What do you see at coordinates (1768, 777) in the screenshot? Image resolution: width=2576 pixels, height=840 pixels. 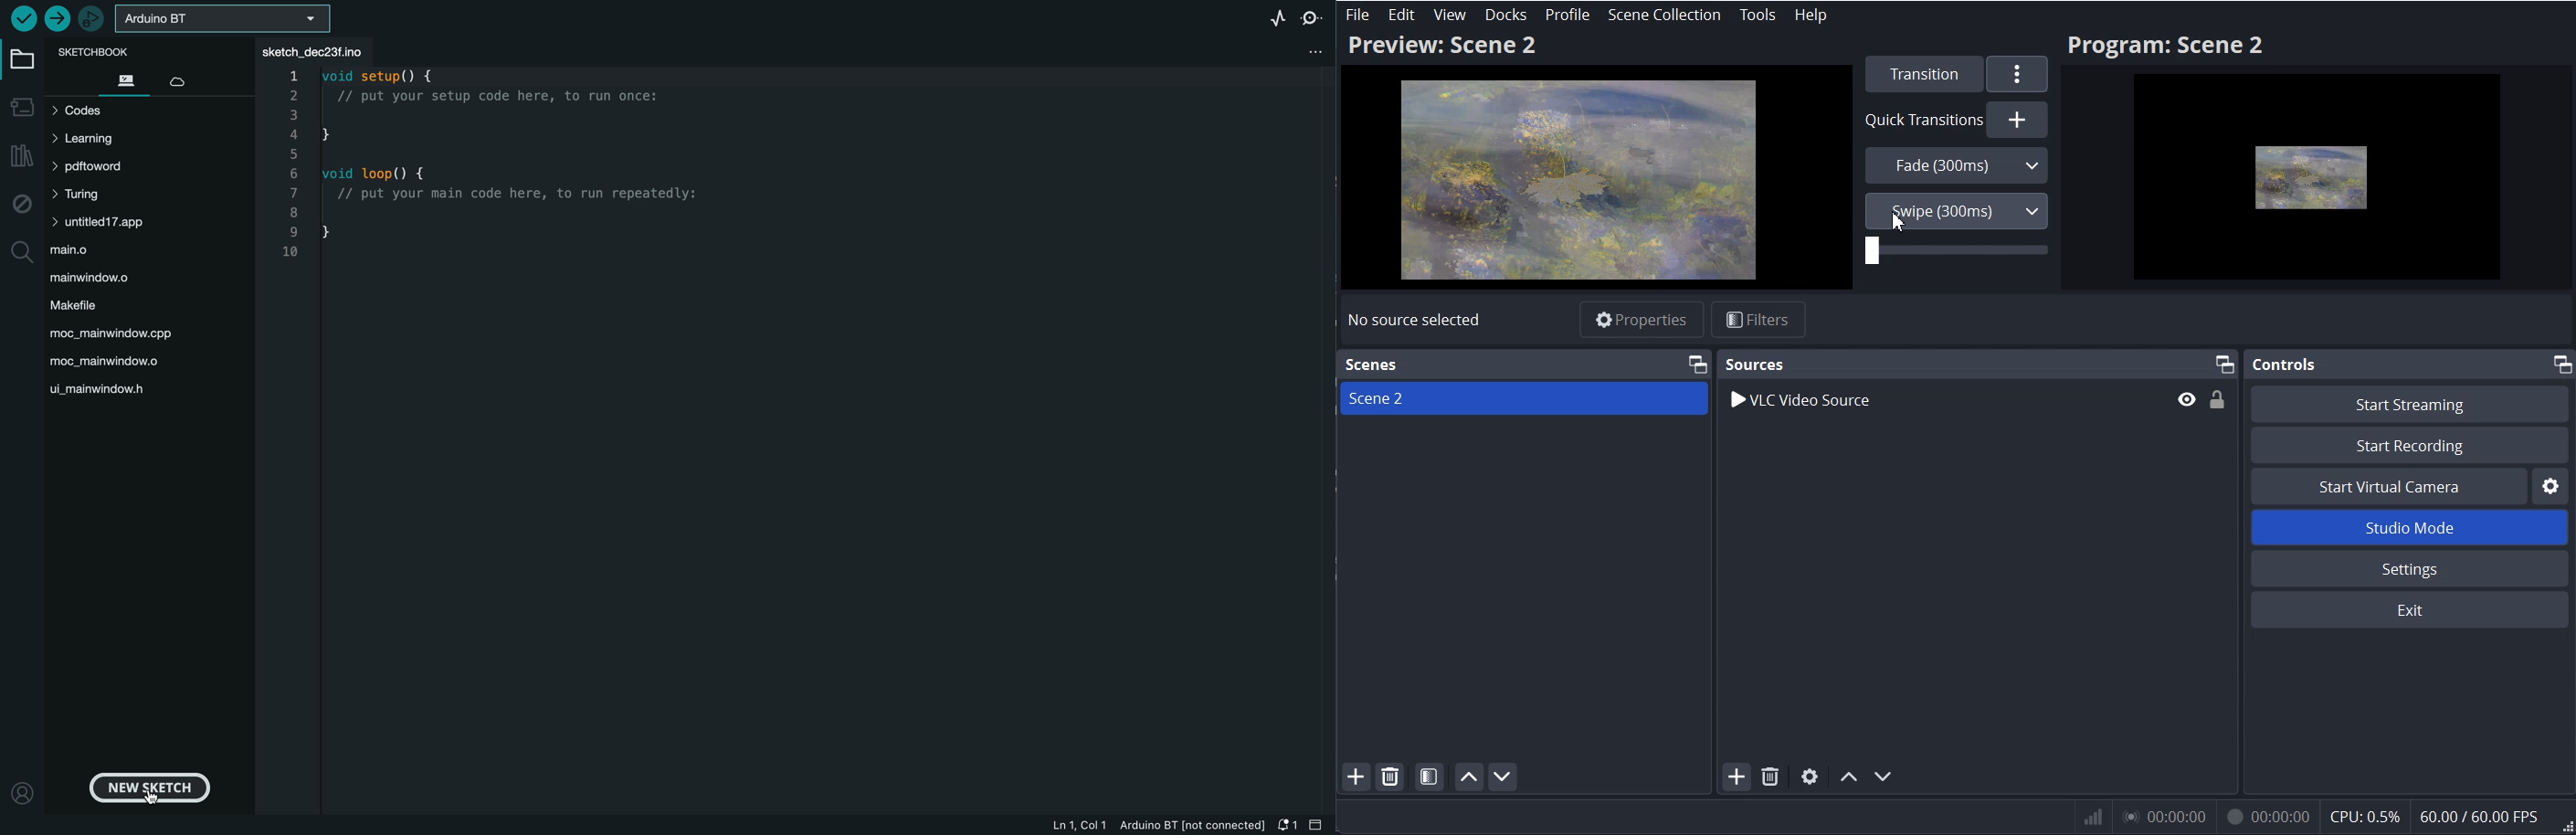 I see `Remove Selected Source` at bounding box center [1768, 777].